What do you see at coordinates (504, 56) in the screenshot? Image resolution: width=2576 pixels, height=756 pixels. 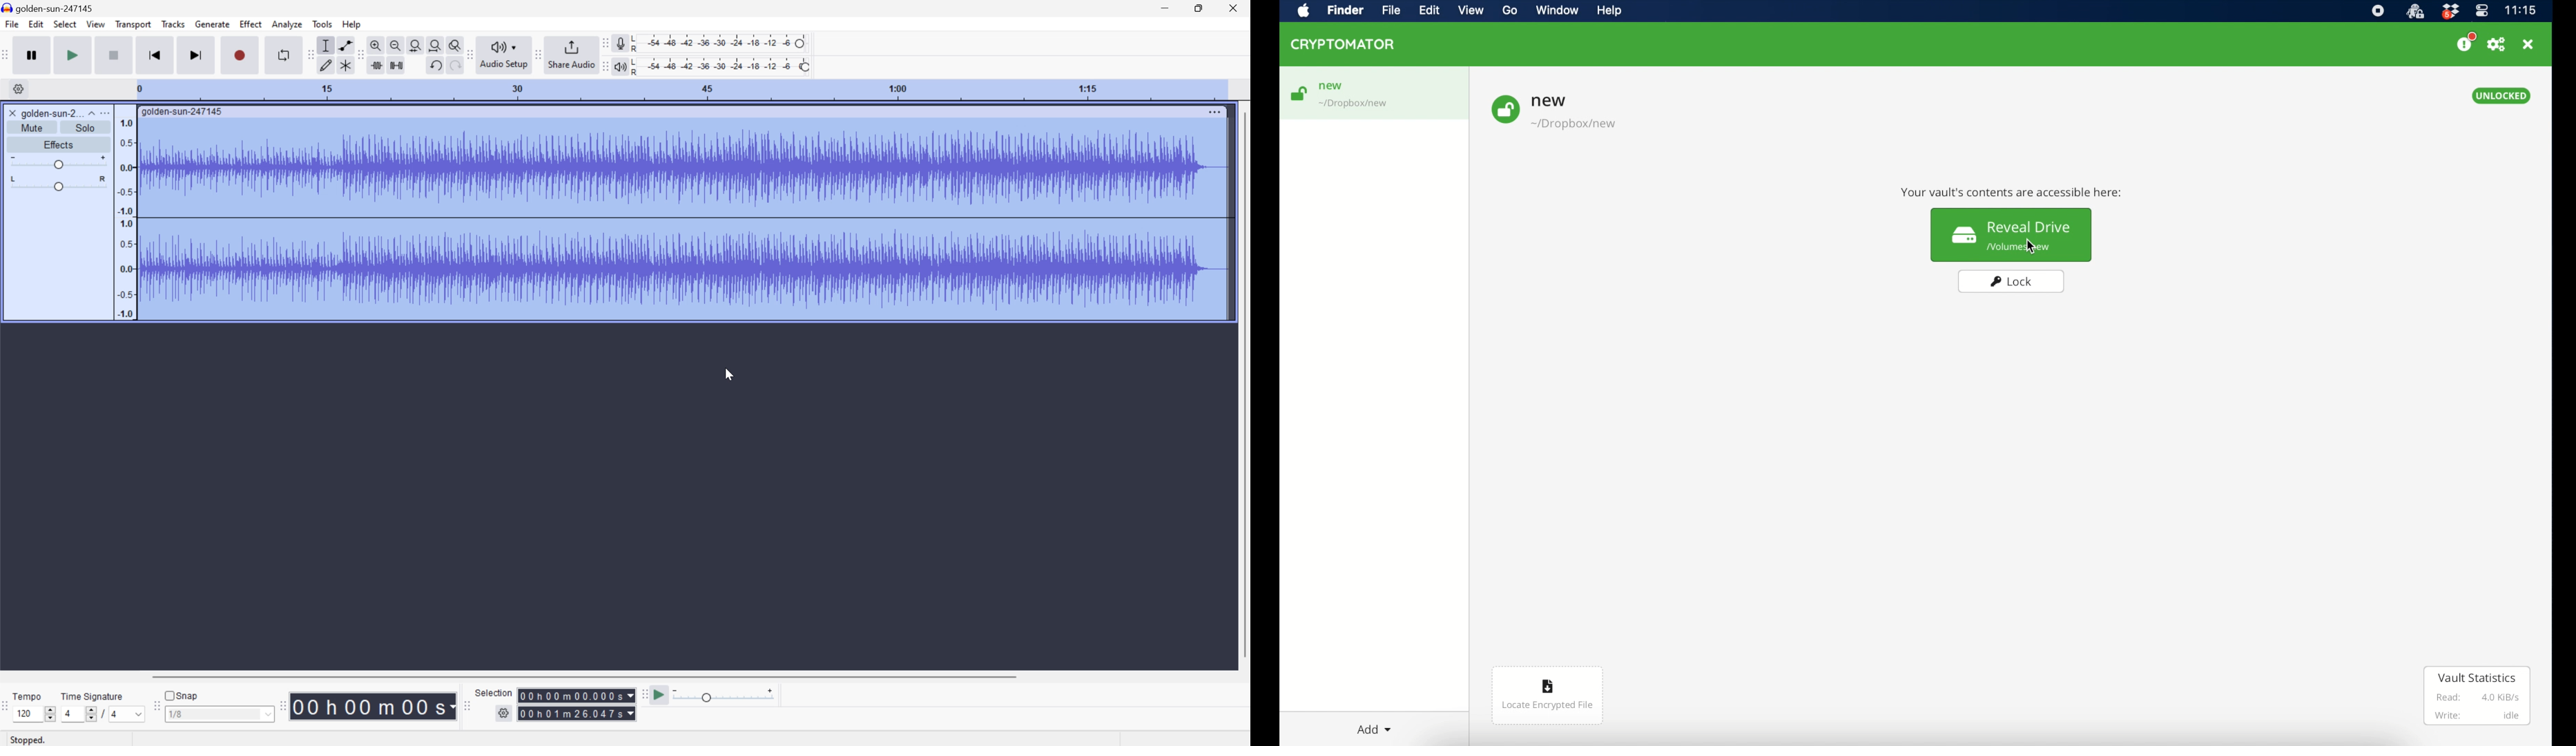 I see `Audio setup` at bounding box center [504, 56].